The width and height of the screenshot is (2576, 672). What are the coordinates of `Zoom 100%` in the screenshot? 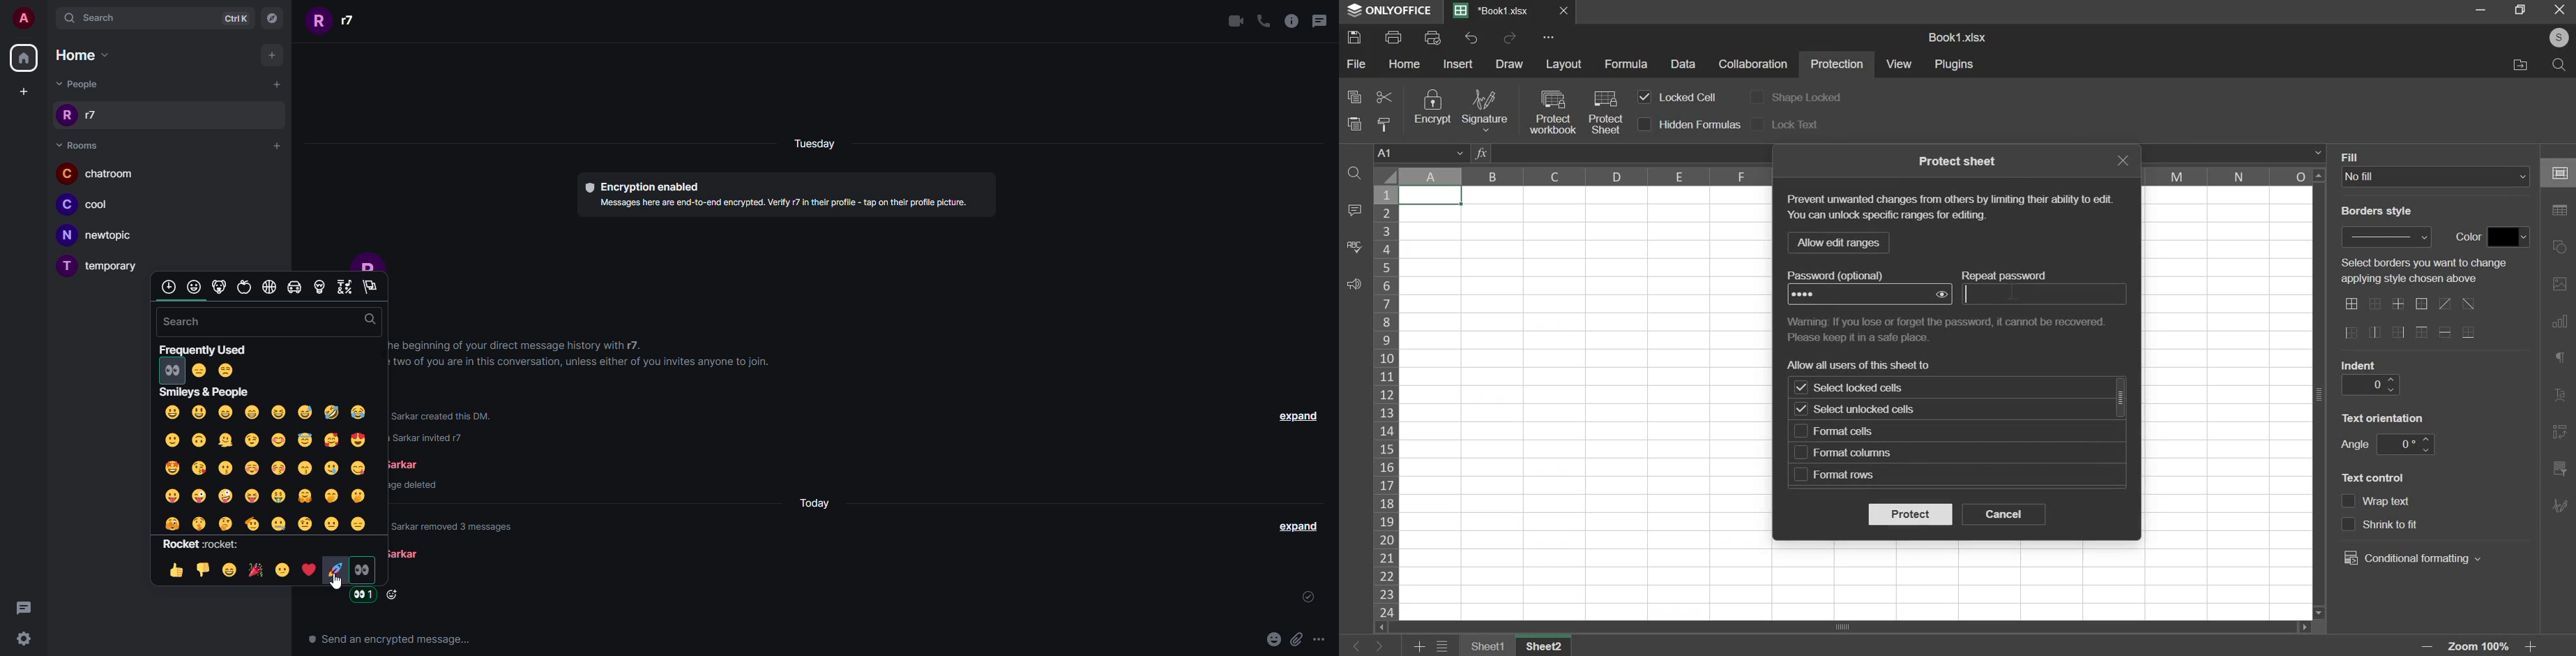 It's located at (2483, 647).